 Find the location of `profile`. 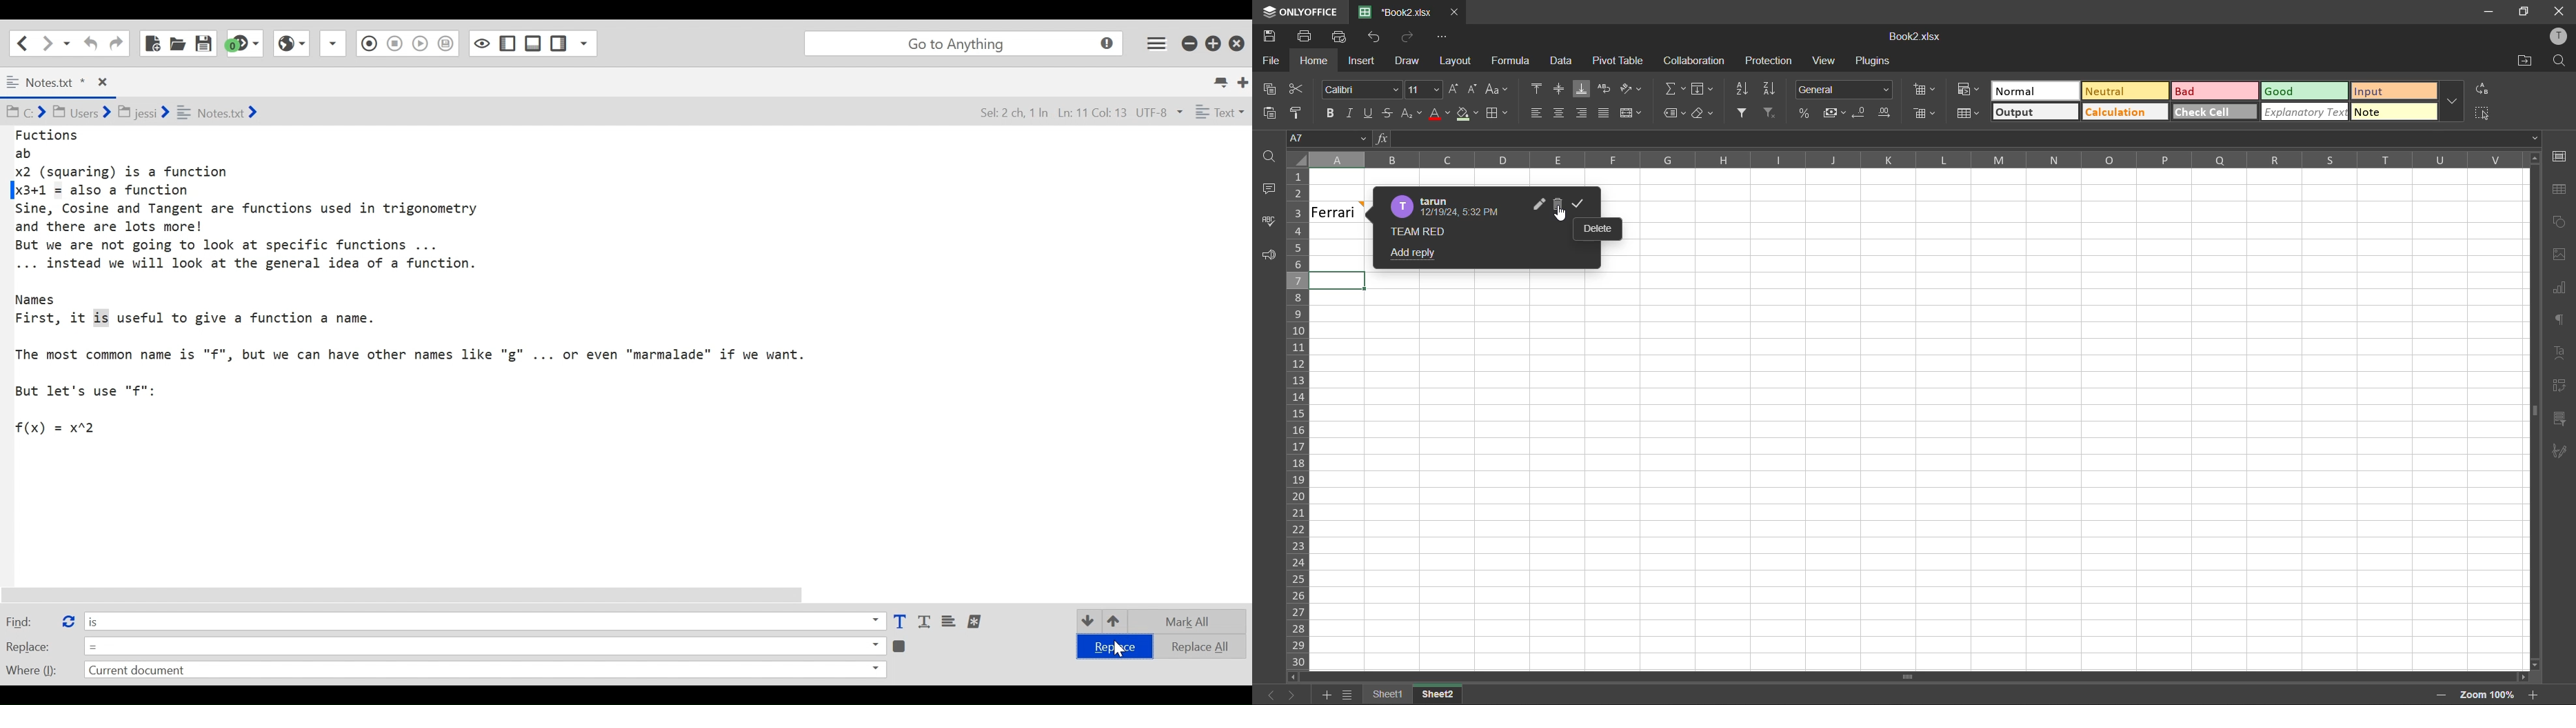

profile is located at coordinates (2557, 35).